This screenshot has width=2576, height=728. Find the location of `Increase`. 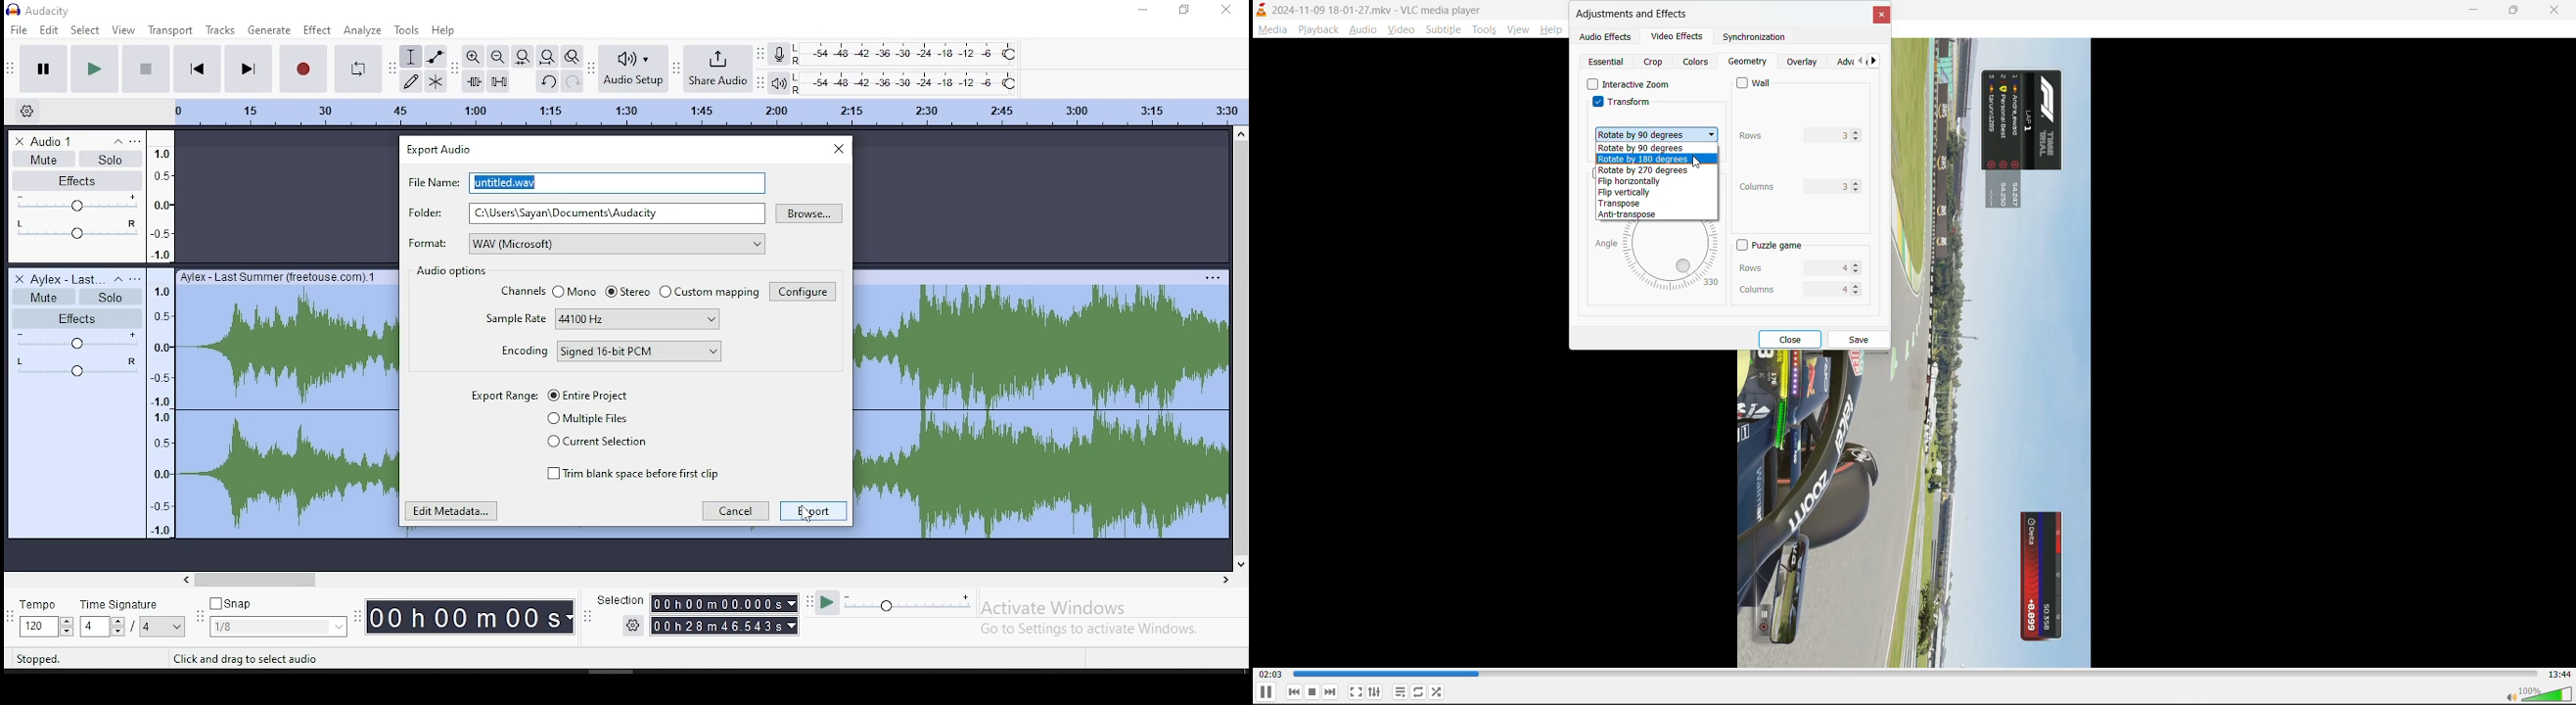

Increase is located at coordinates (1856, 285).